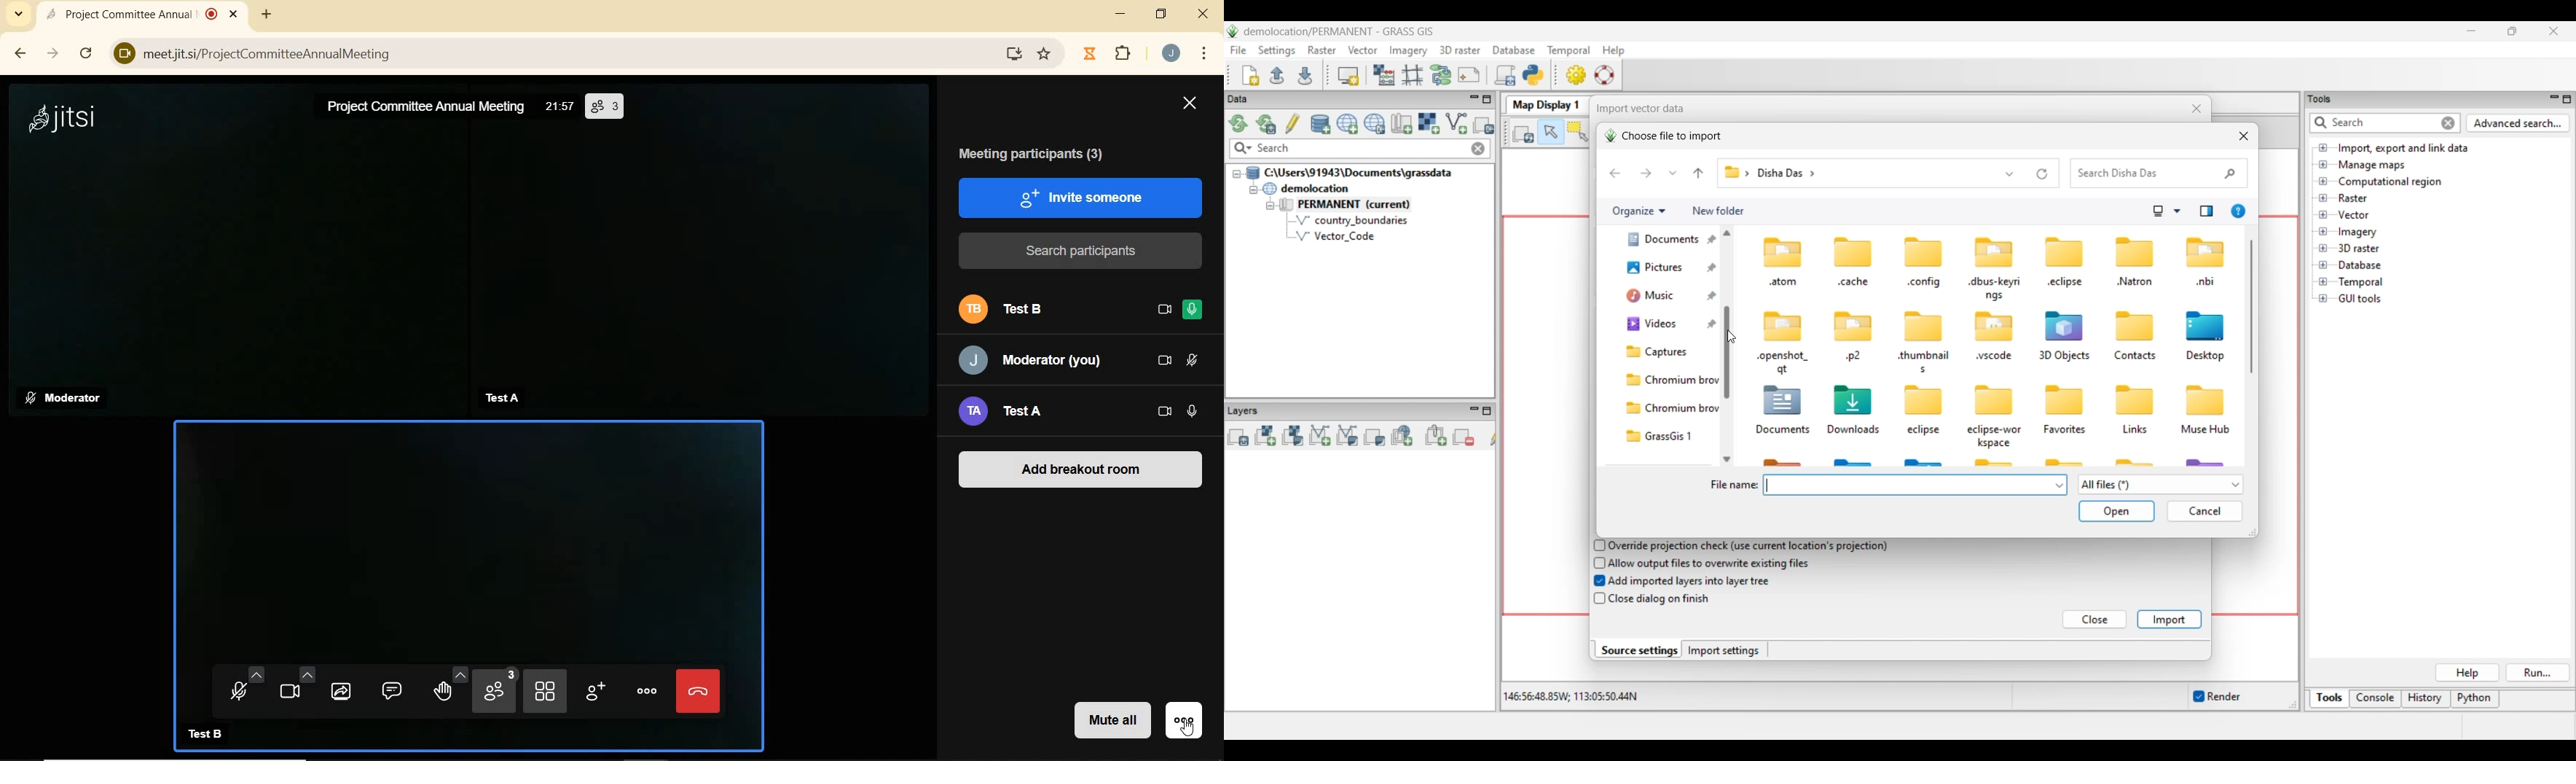  I want to click on ACCOUNT, so click(1171, 54).